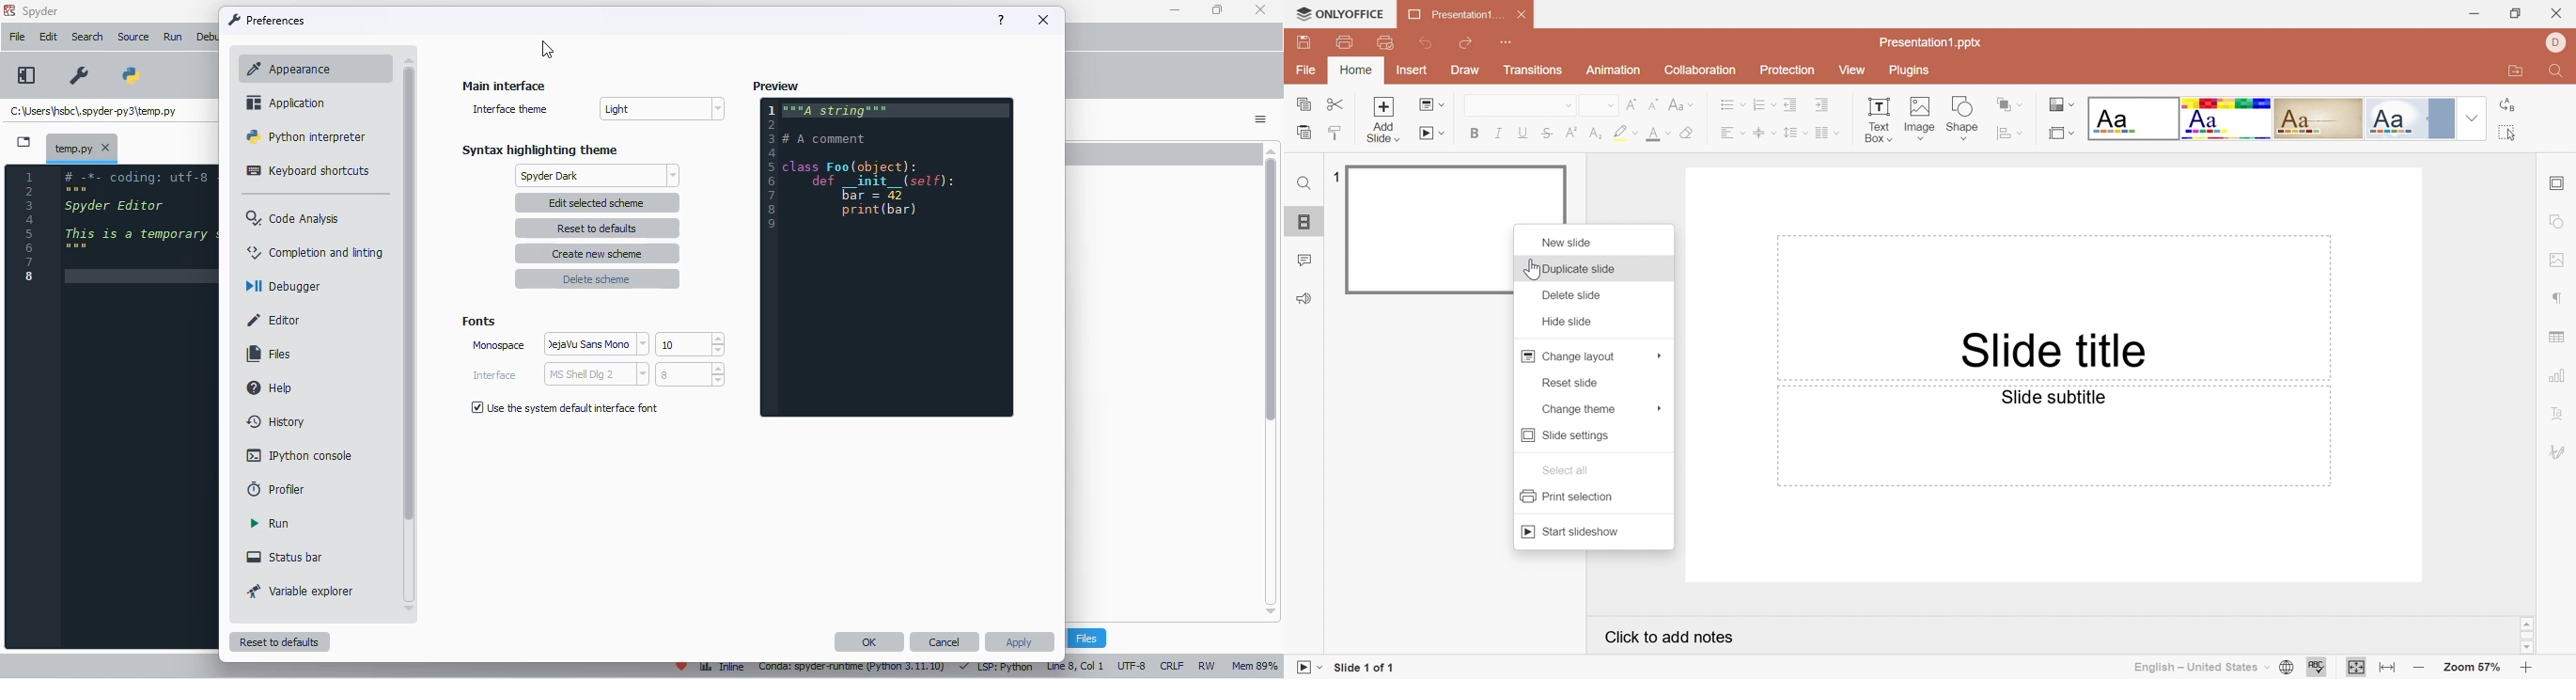  Describe the element at coordinates (2508, 134) in the screenshot. I see `Select all` at that location.